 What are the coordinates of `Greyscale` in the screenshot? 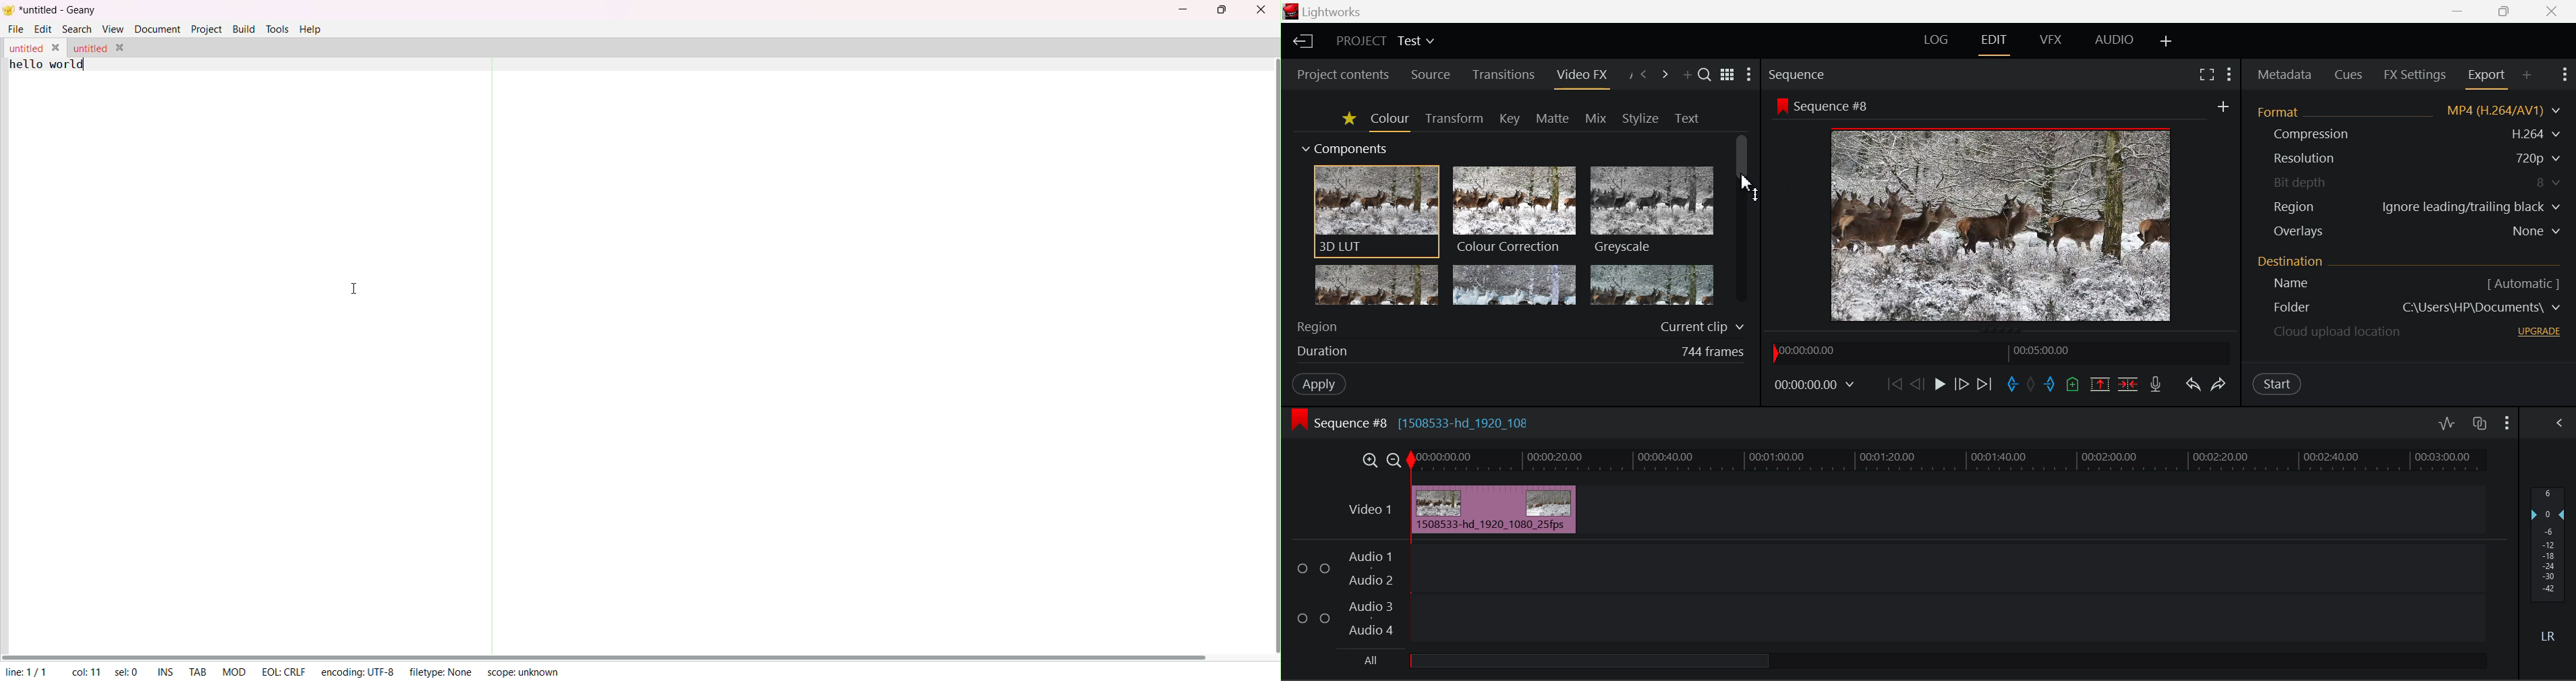 It's located at (1653, 210).